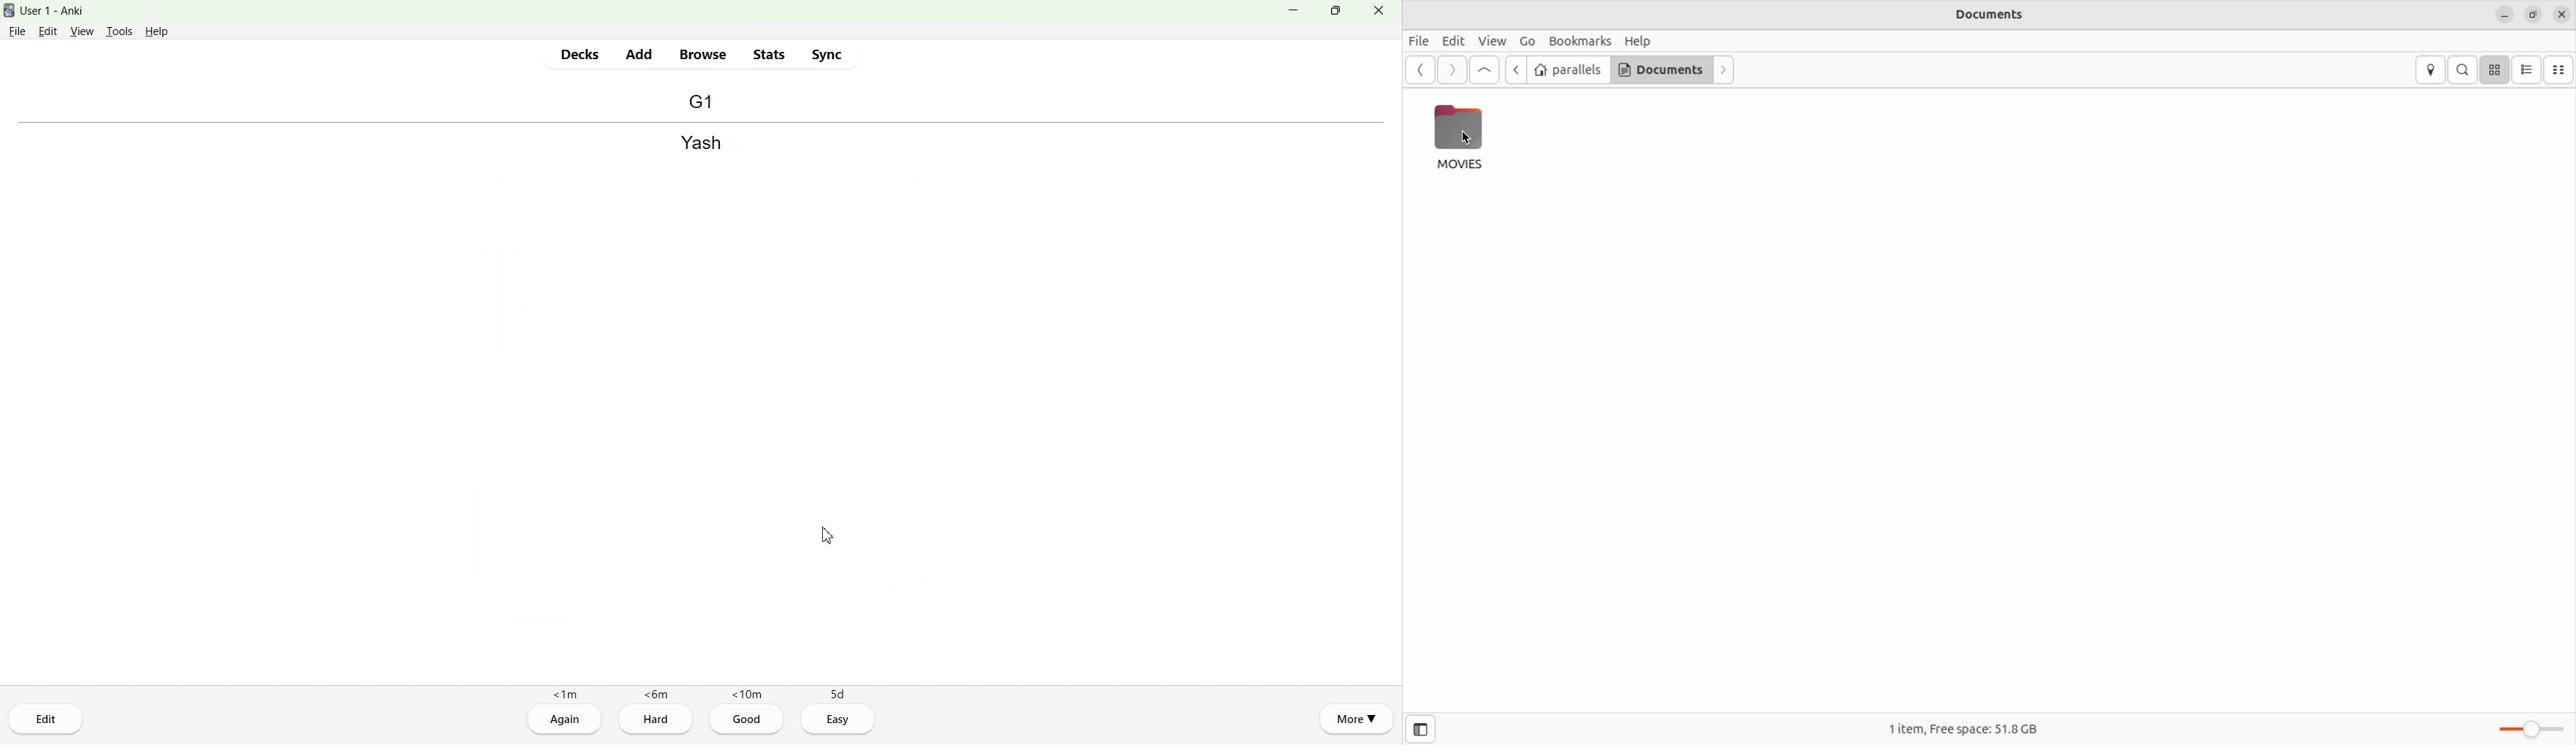  Describe the element at coordinates (767, 54) in the screenshot. I see `Stats` at that location.